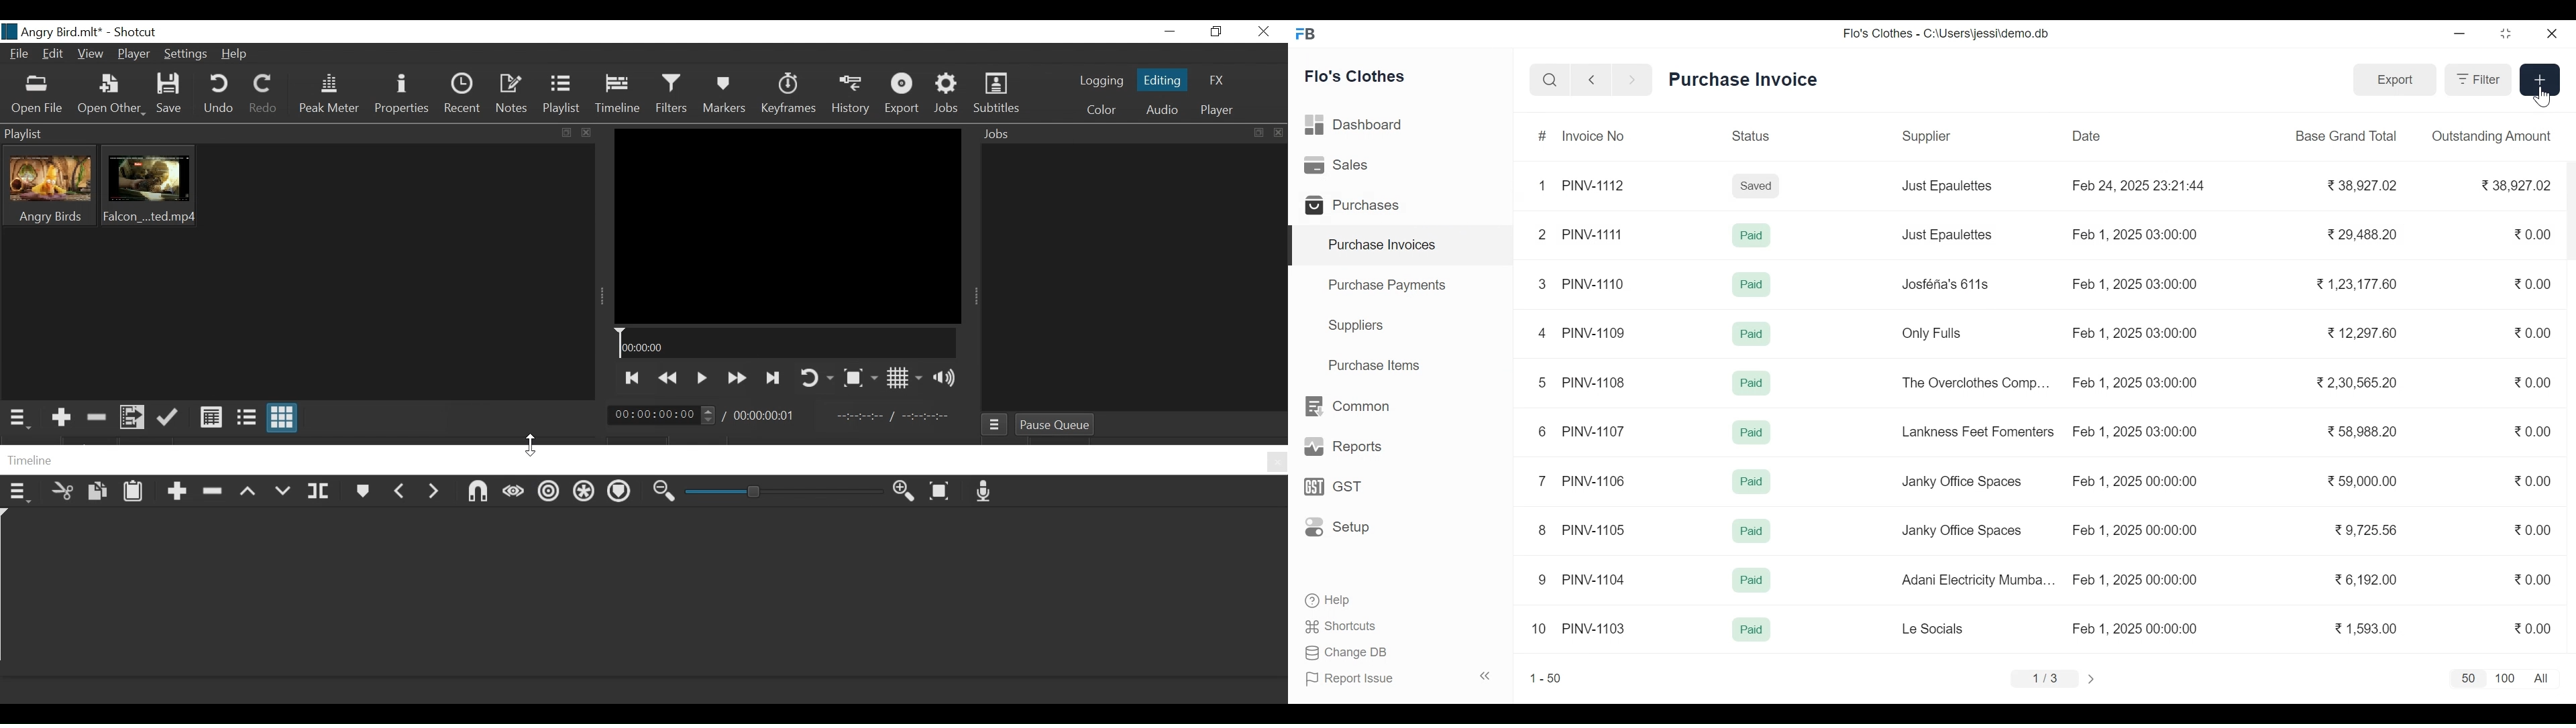 The image size is (2576, 728). What do you see at coordinates (667, 377) in the screenshot?
I see `Play backward quickly` at bounding box center [667, 377].